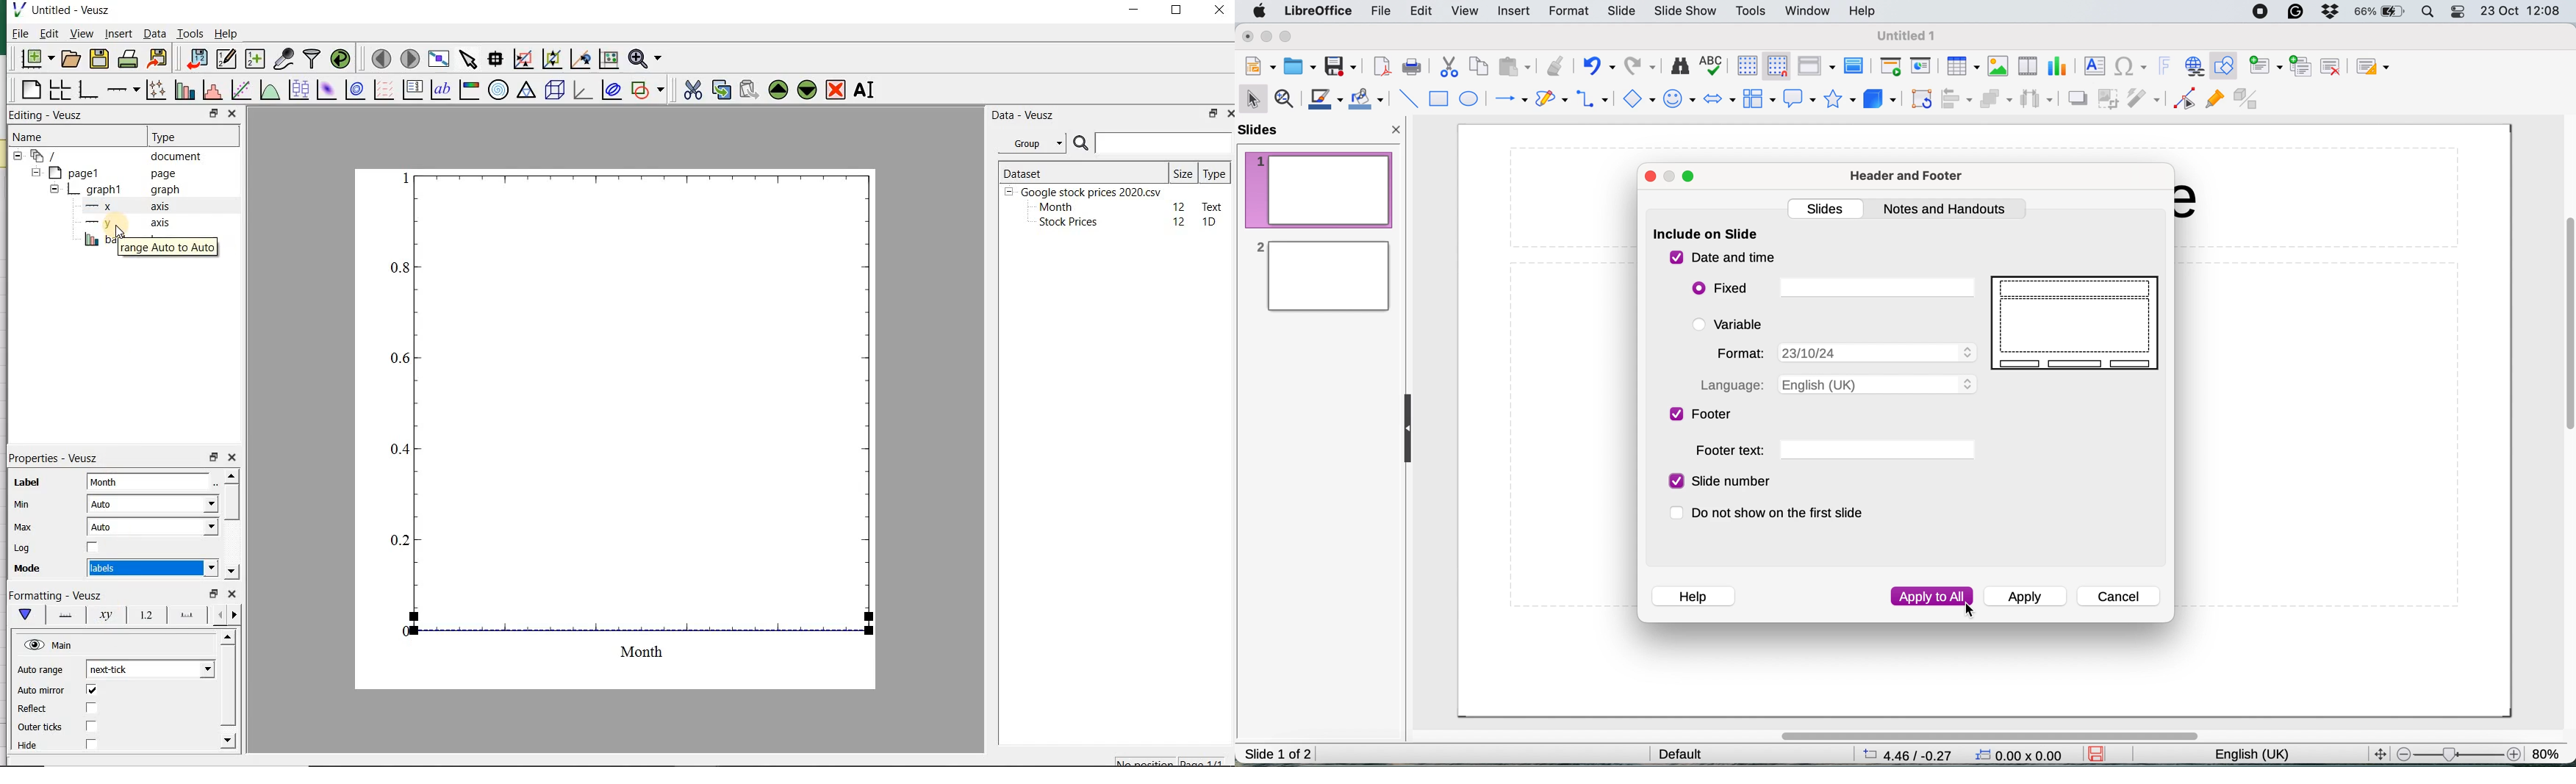 This screenshot has width=2576, height=784. Describe the element at coordinates (2131, 67) in the screenshot. I see `insert special character` at that location.